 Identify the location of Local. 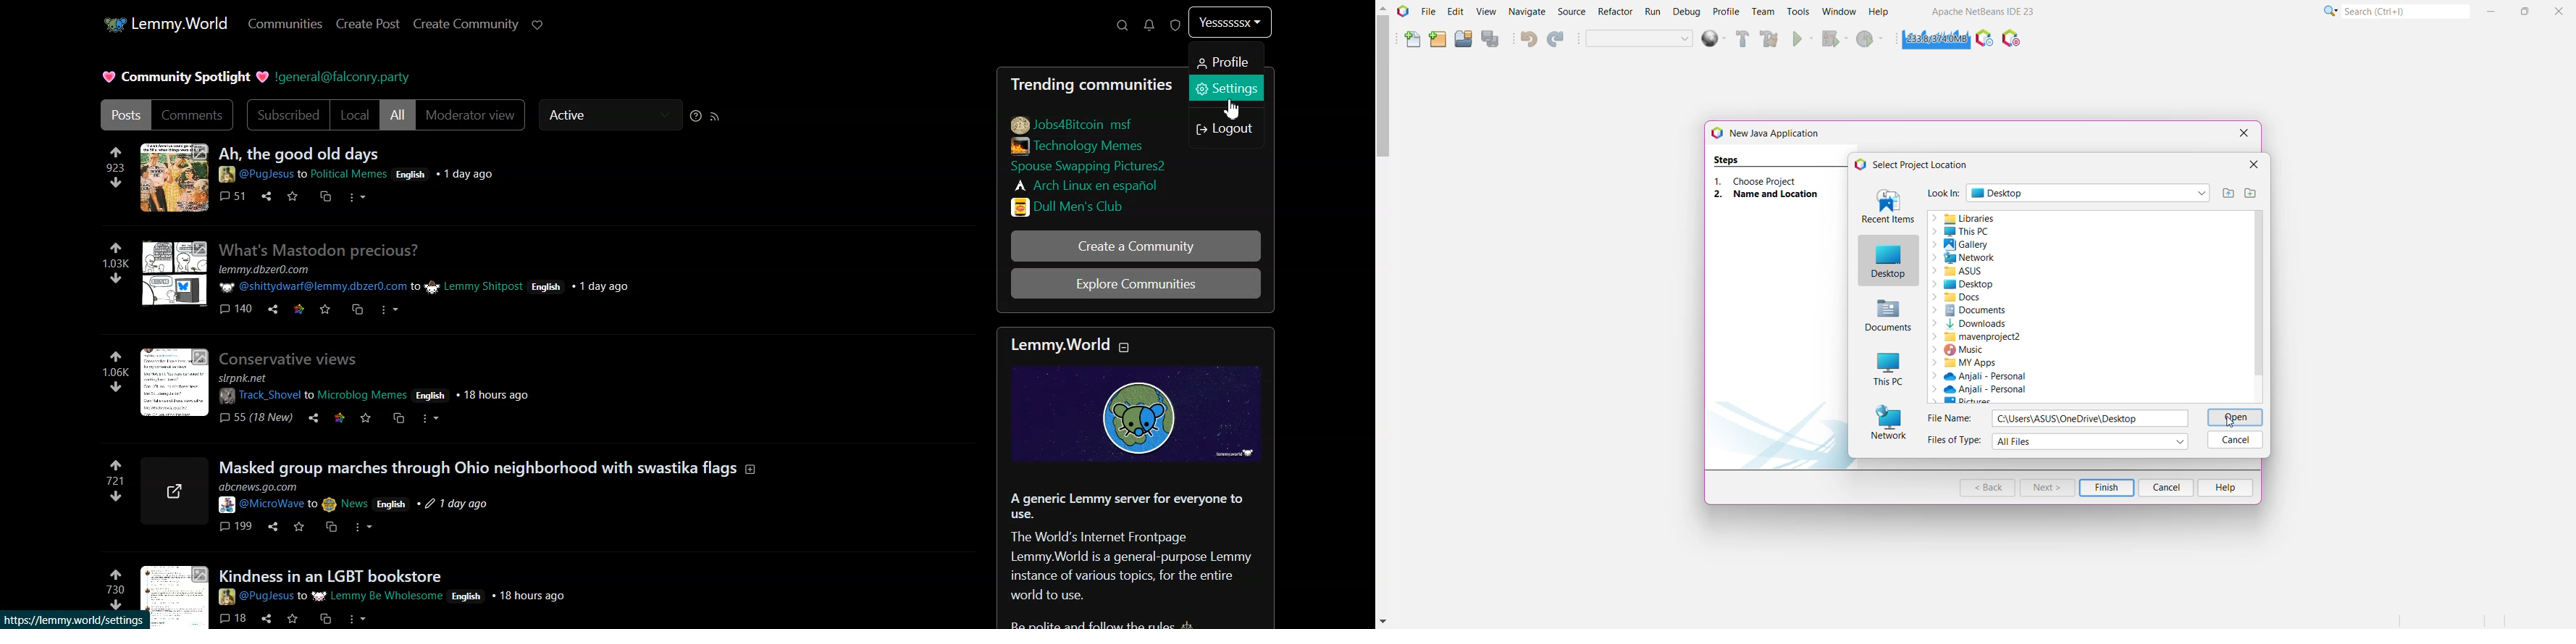
(356, 115).